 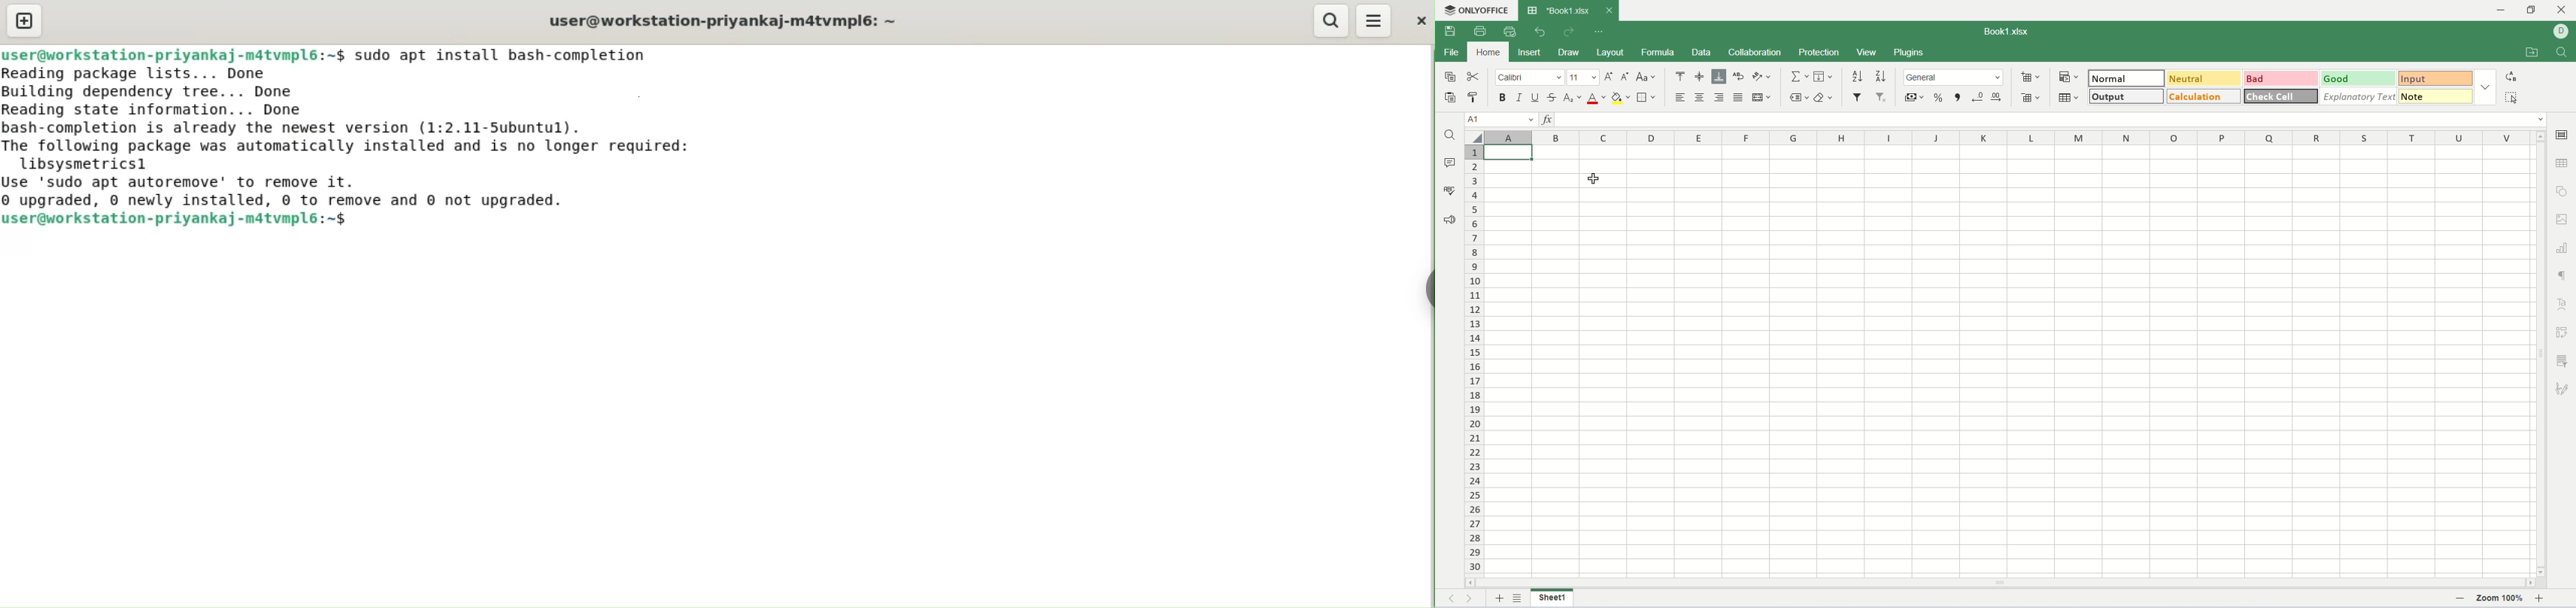 I want to click on italic, so click(x=1518, y=99).